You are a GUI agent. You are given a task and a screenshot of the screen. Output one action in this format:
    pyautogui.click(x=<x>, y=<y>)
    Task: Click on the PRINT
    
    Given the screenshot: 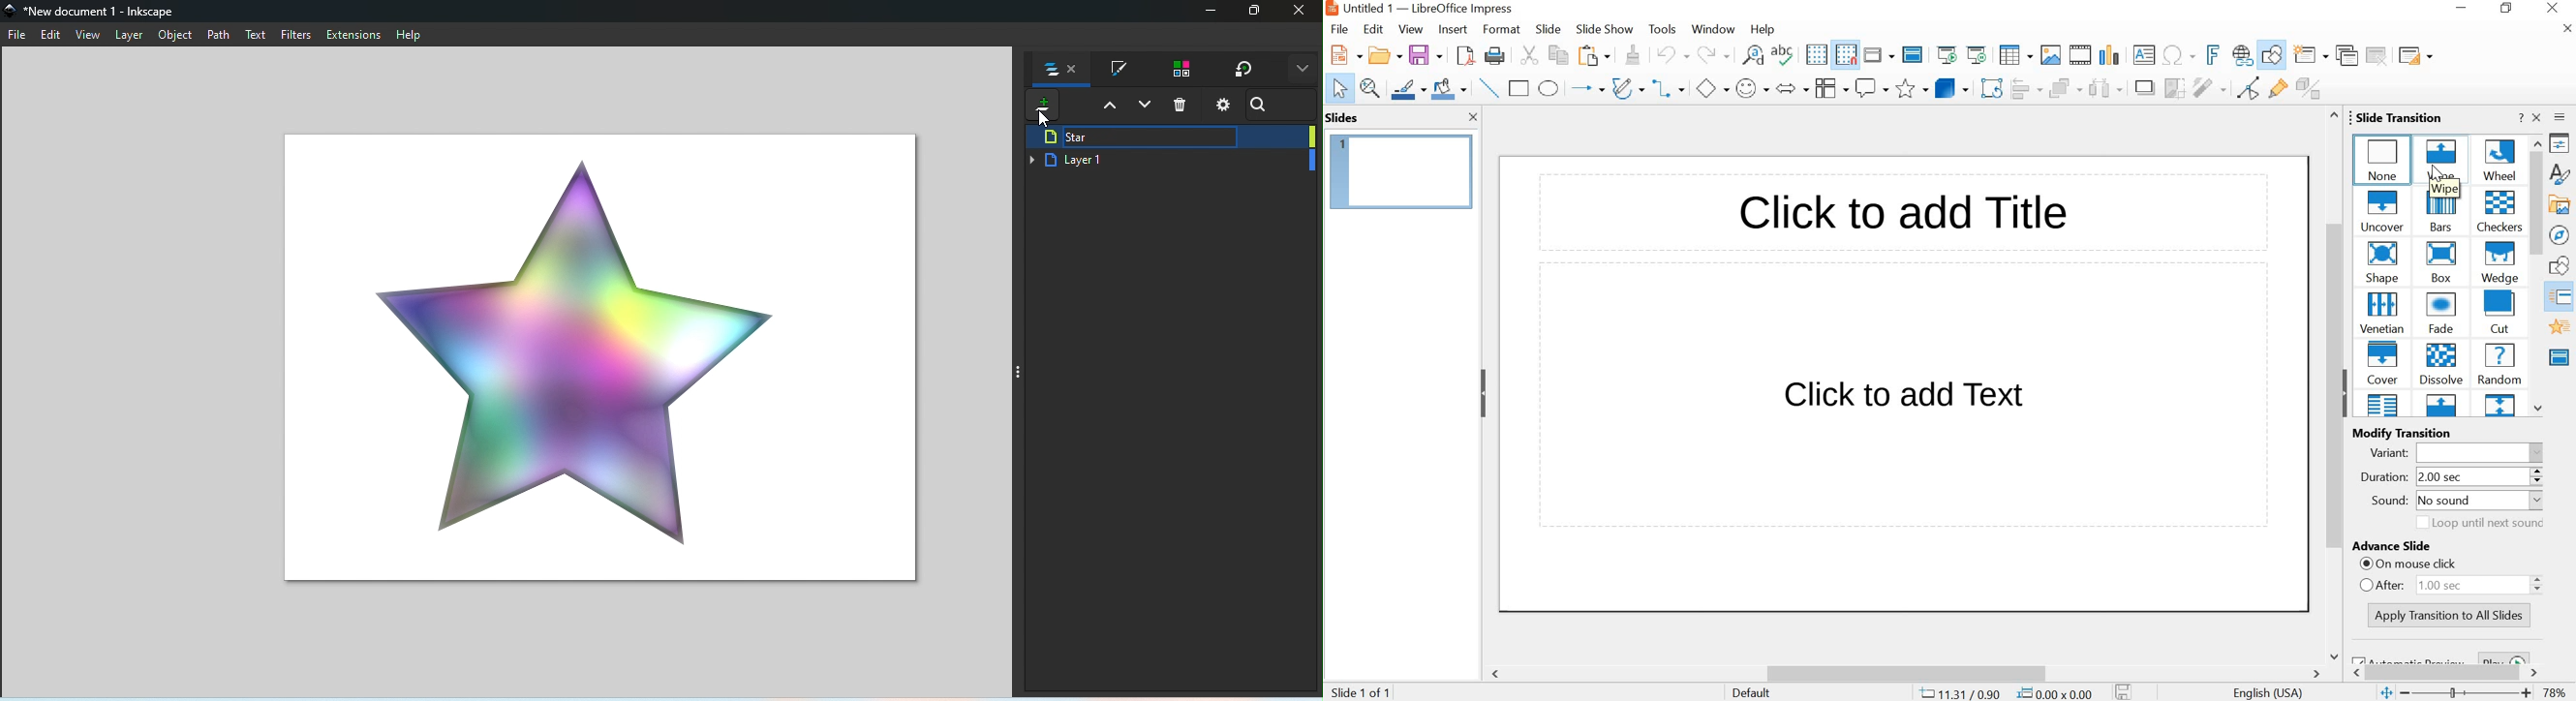 What is the action you would take?
    pyautogui.click(x=1496, y=57)
    